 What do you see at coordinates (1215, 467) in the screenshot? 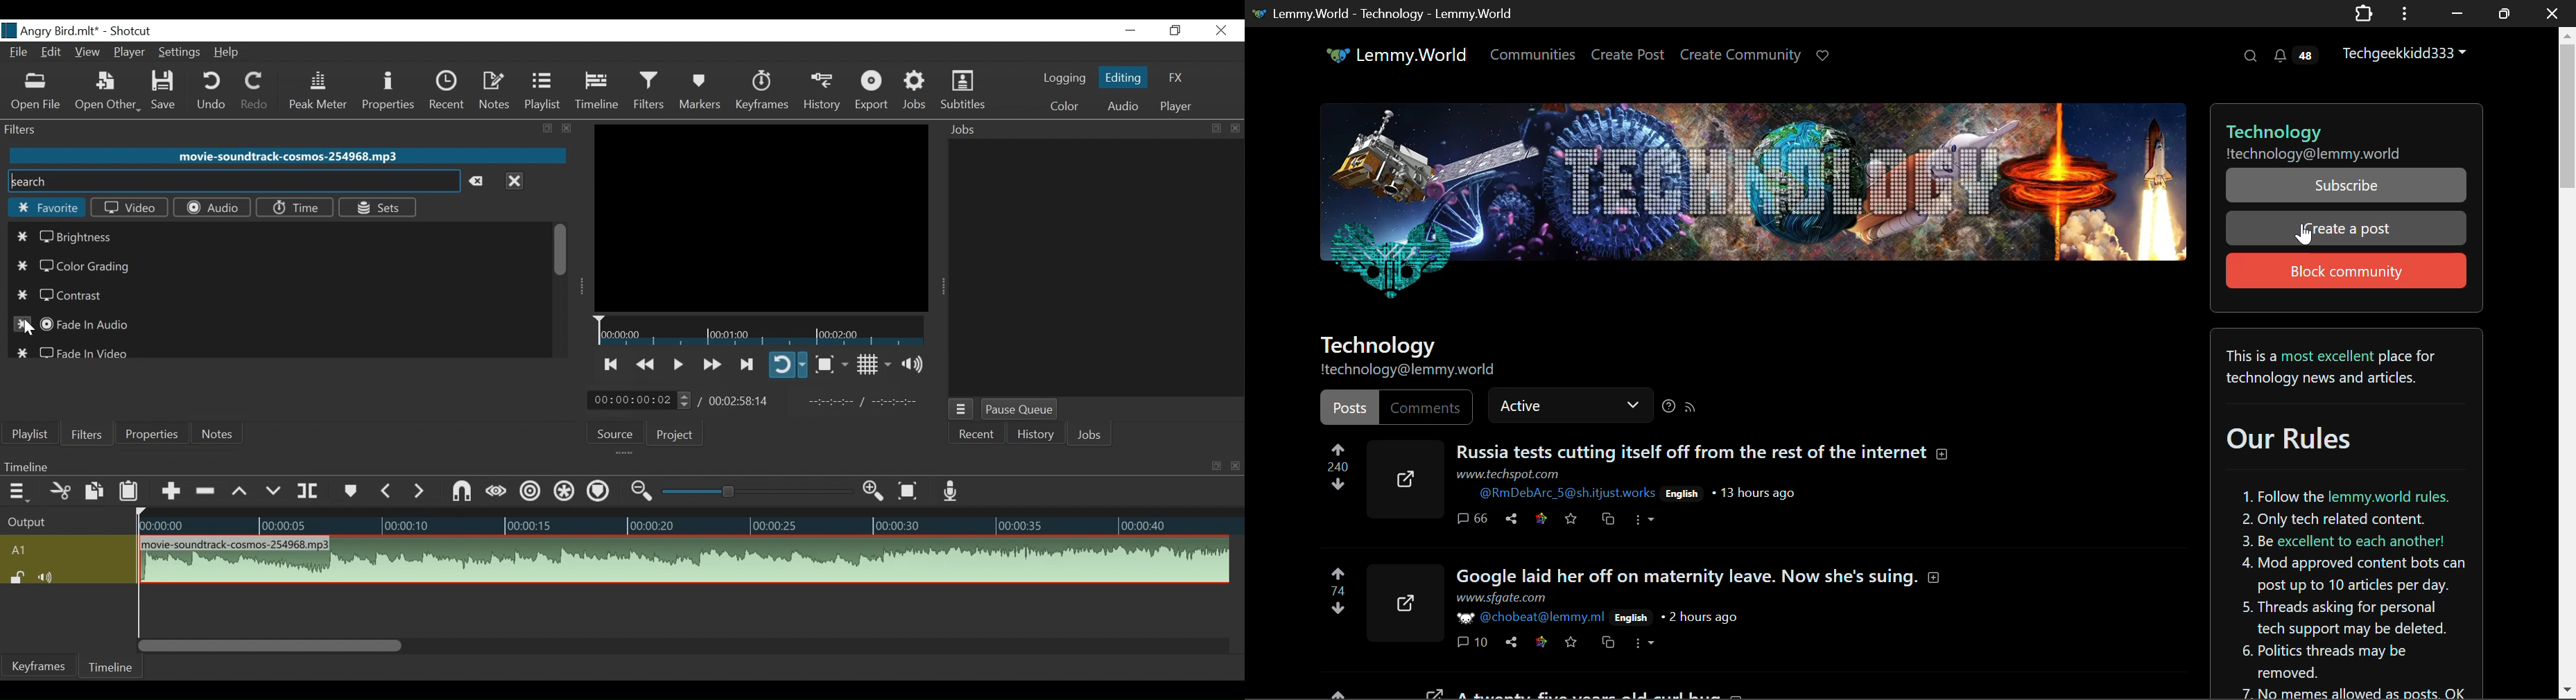
I see `resize` at bounding box center [1215, 467].